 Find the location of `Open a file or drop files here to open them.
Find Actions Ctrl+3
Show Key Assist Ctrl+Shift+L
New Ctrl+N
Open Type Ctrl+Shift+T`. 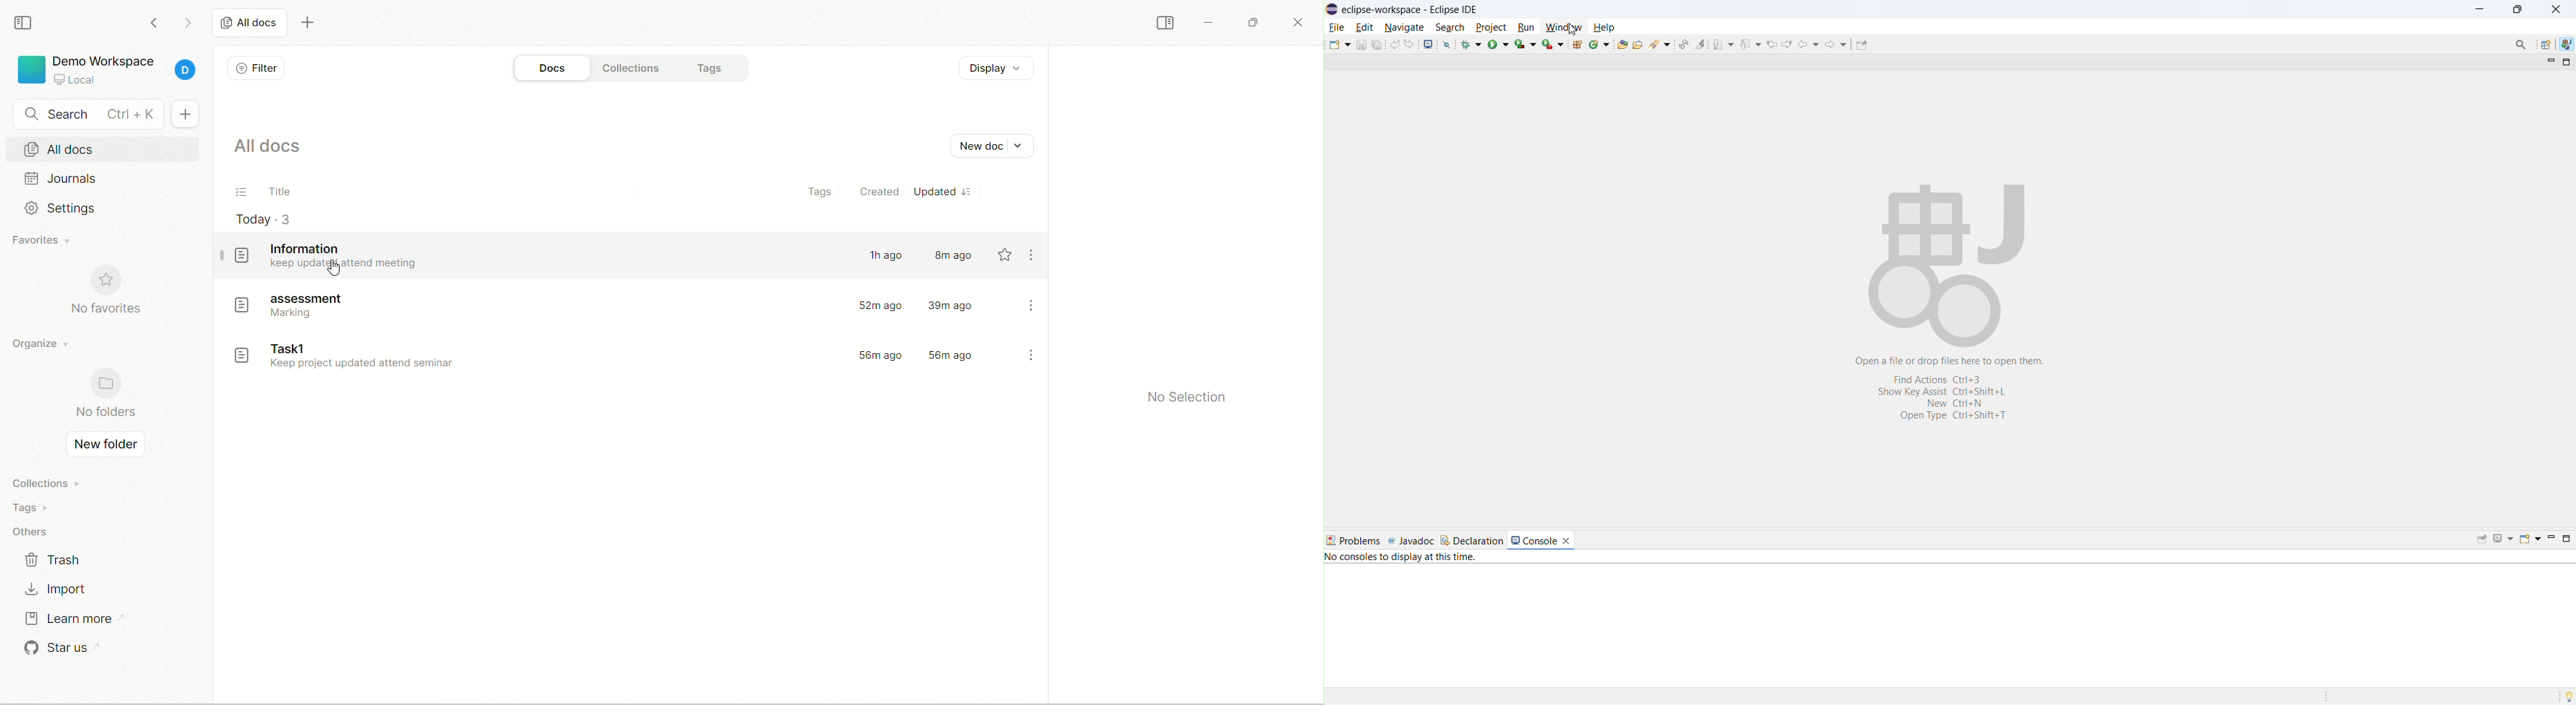

Open a file or drop files here to open them.
Find Actions Ctrl+3
Show Key Assist Ctrl+Shift+L
New Ctrl+N
Open Type Ctrl+Shift+T is located at coordinates (1953, 389).